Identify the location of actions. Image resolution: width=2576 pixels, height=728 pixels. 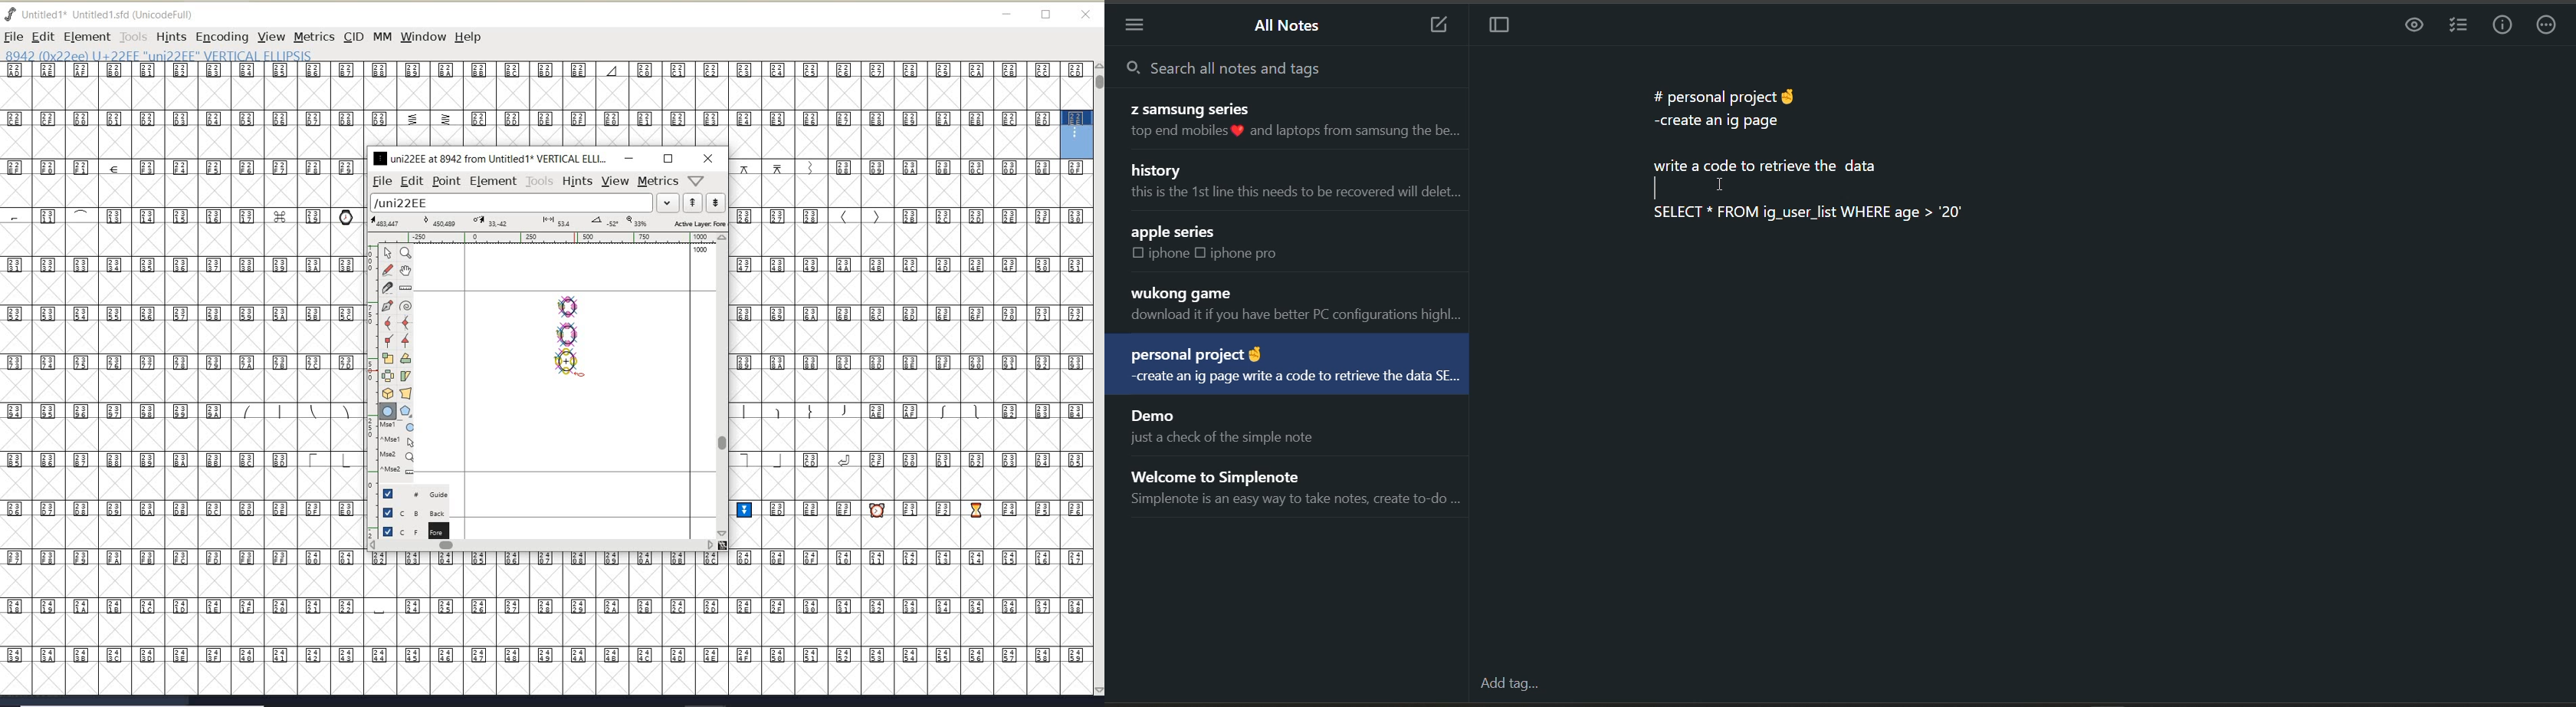
(2549, 27).